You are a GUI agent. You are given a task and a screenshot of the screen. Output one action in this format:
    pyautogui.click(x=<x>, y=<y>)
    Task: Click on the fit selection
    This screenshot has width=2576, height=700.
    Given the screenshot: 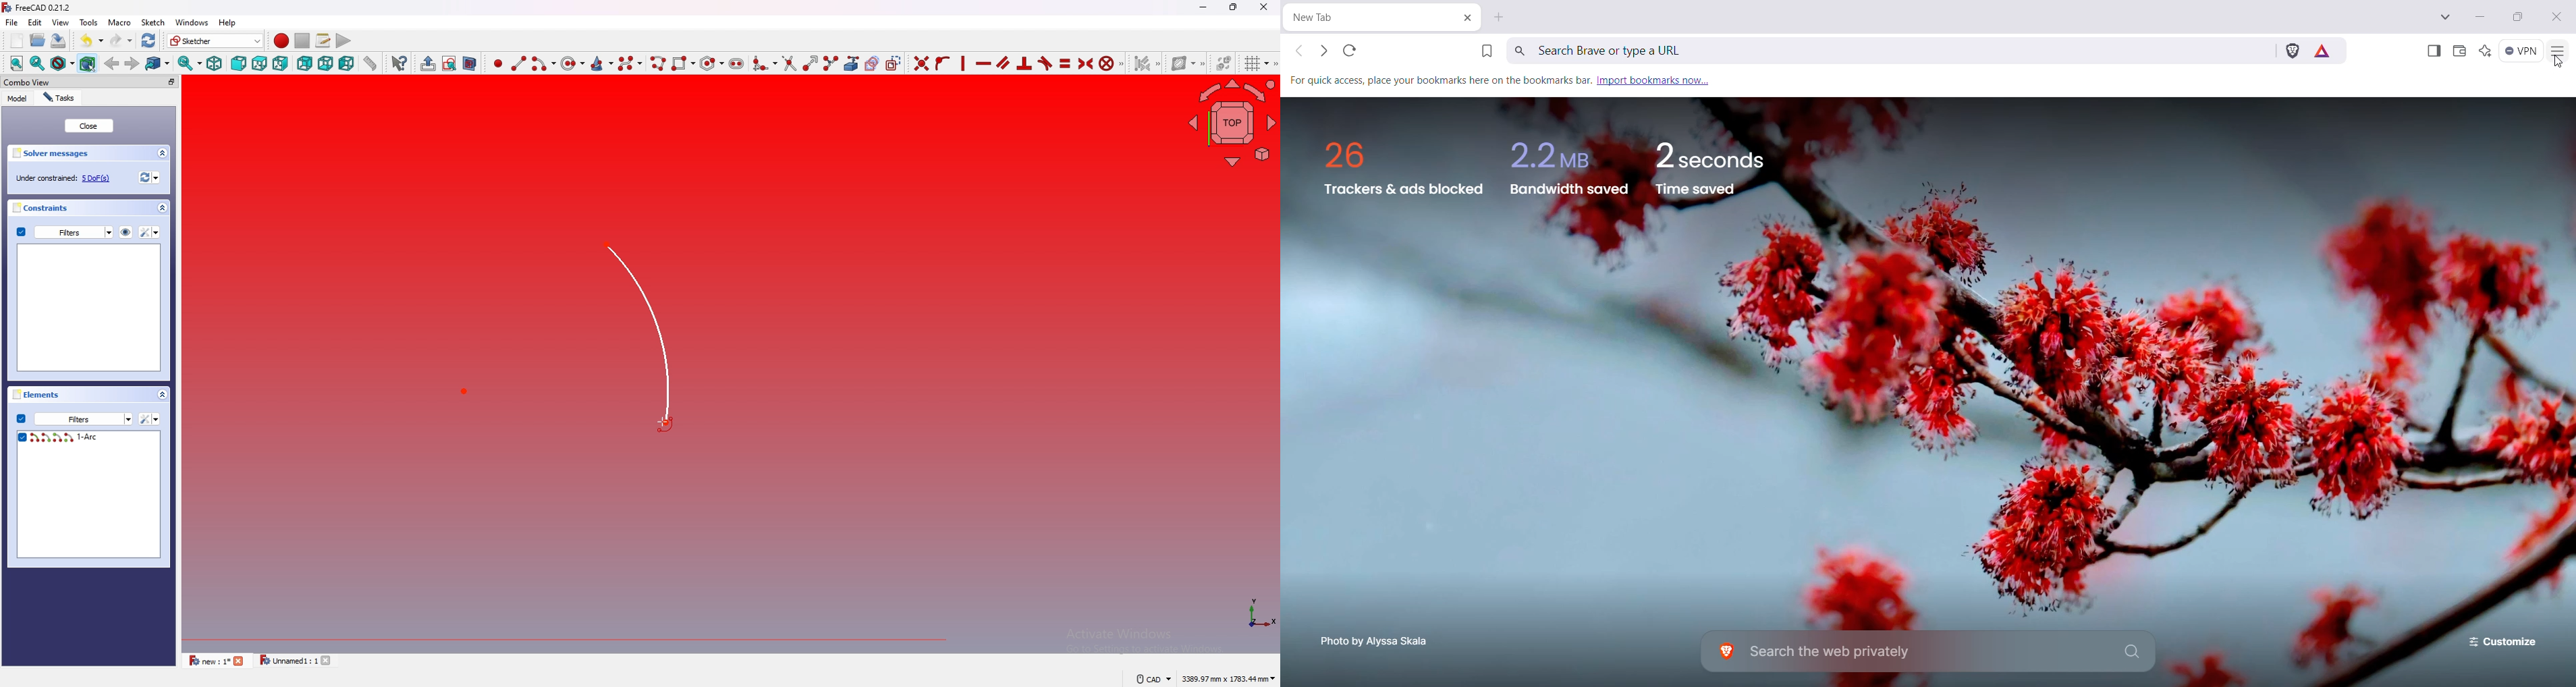 What is the action you would take?
    pyautogui.click(x=37, y=63)
    